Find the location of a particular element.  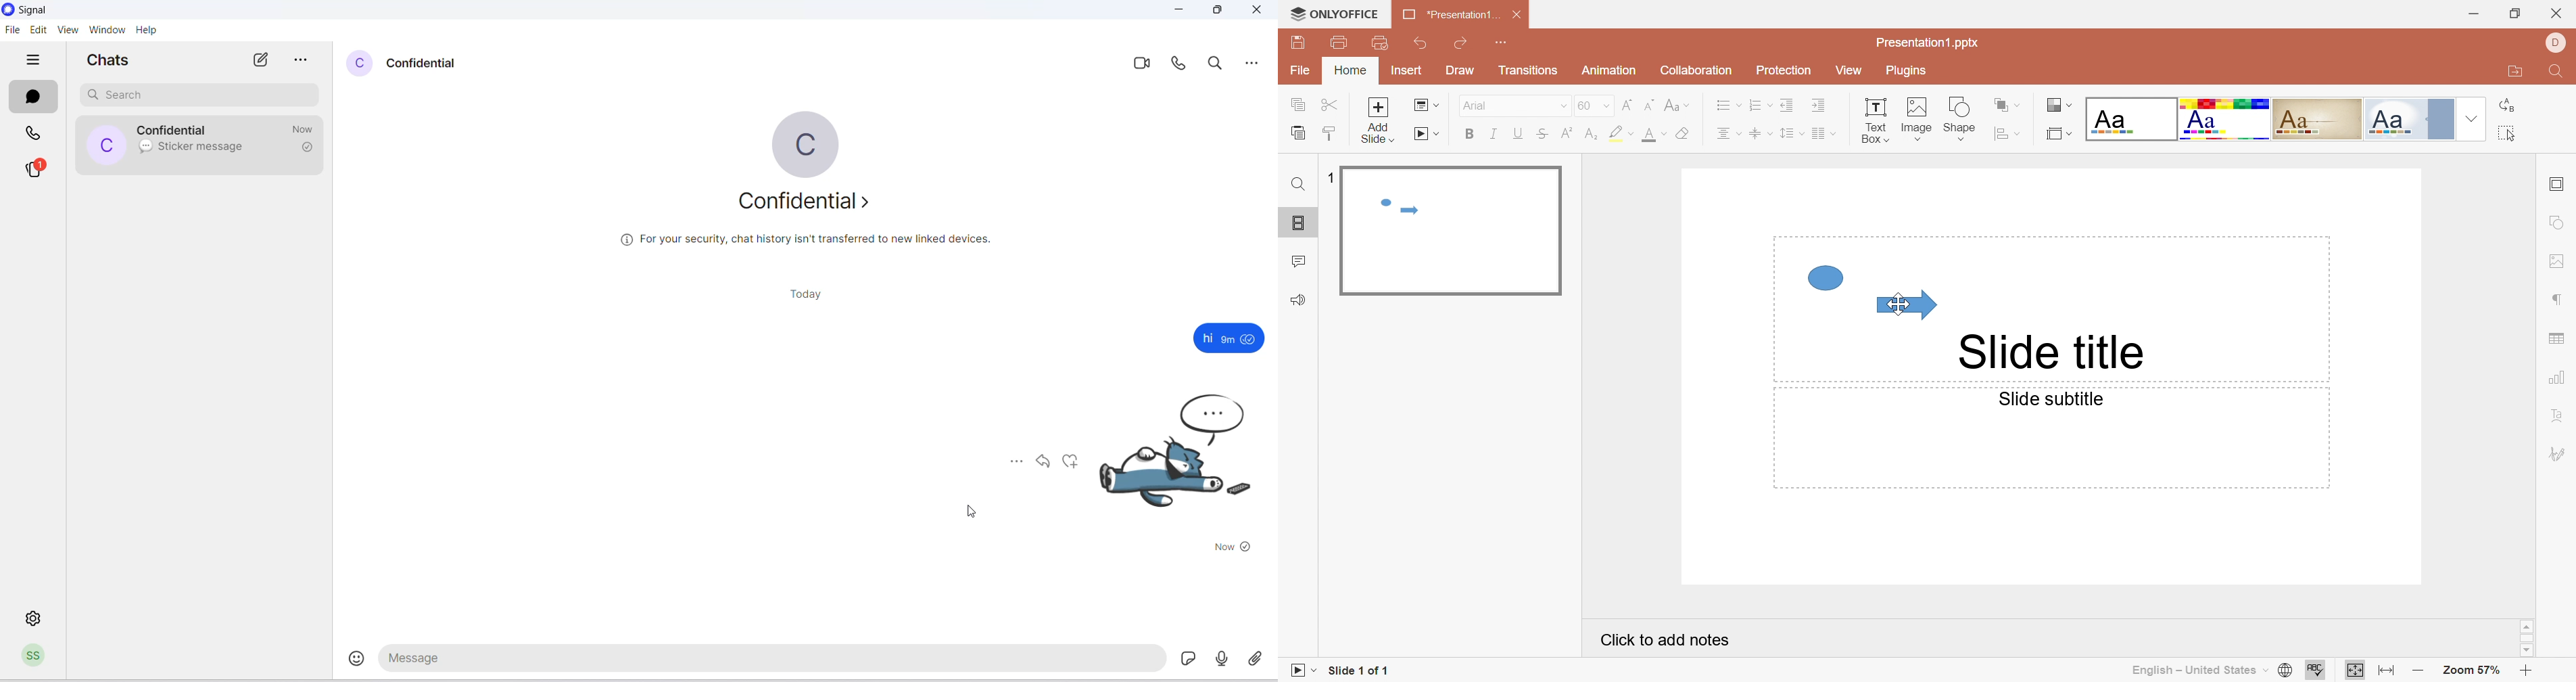

Scroll Down is located at coordinates (2528, 651).